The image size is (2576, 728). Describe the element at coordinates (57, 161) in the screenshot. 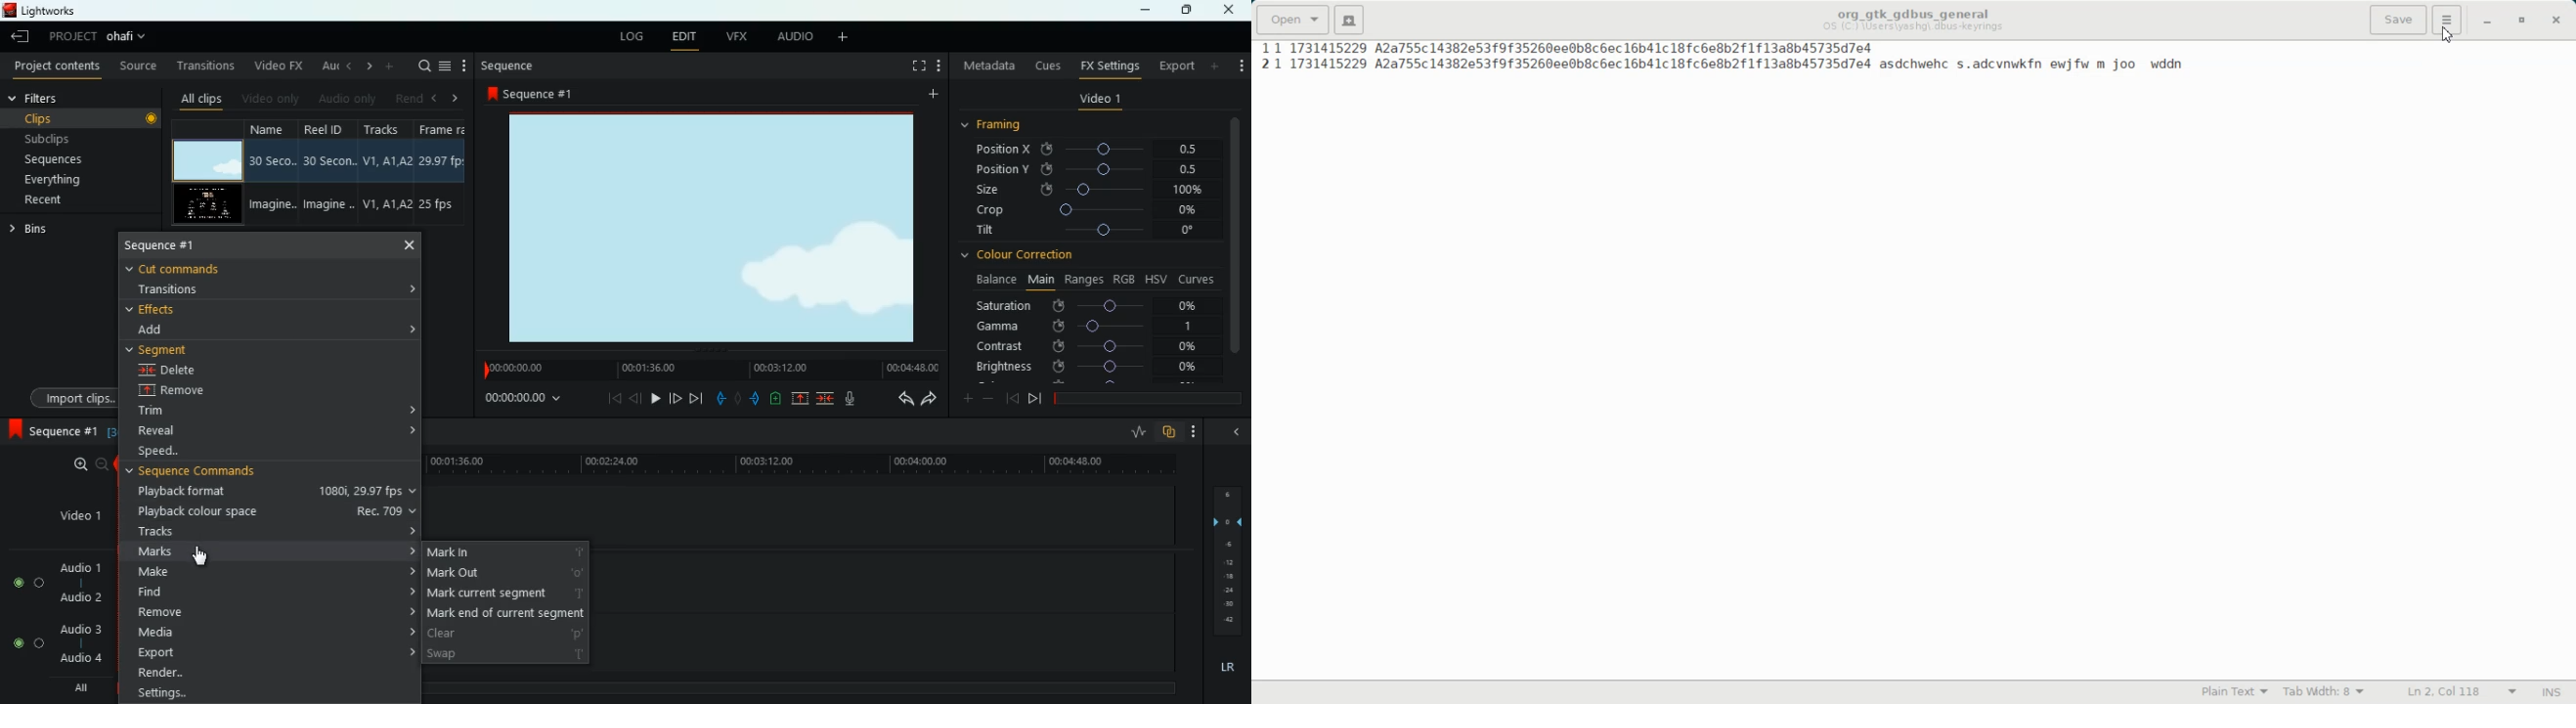

I see `sequences` at that location.